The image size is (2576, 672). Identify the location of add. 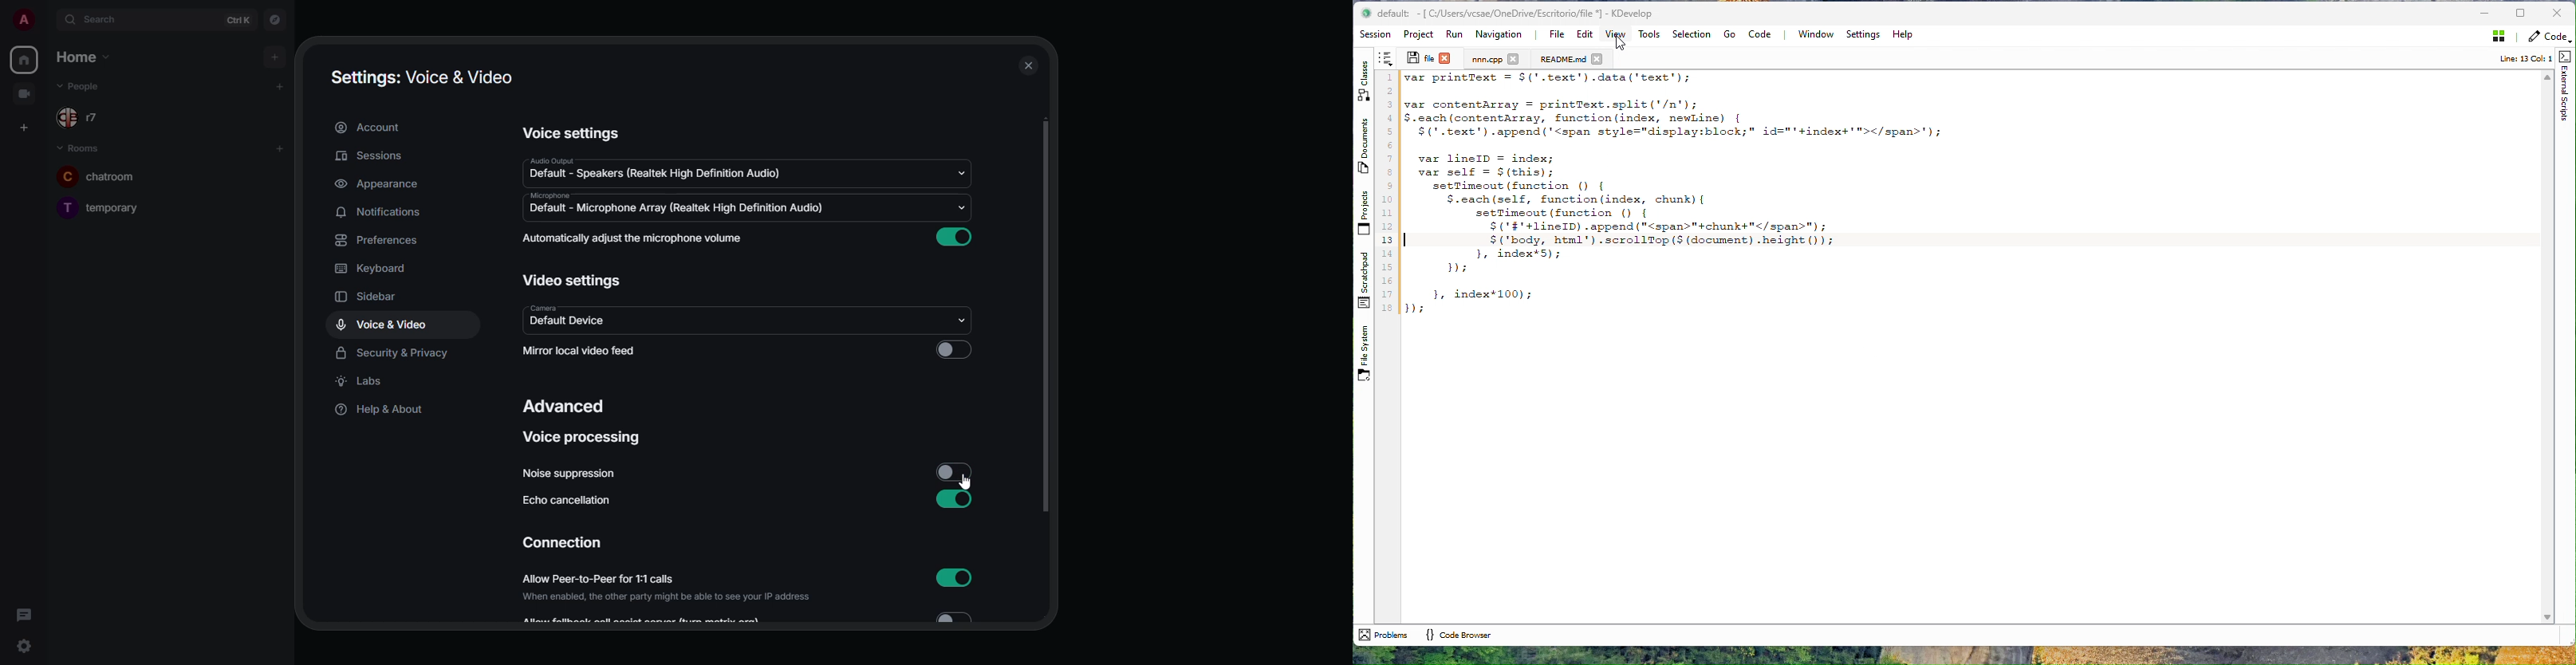
(273, 56).